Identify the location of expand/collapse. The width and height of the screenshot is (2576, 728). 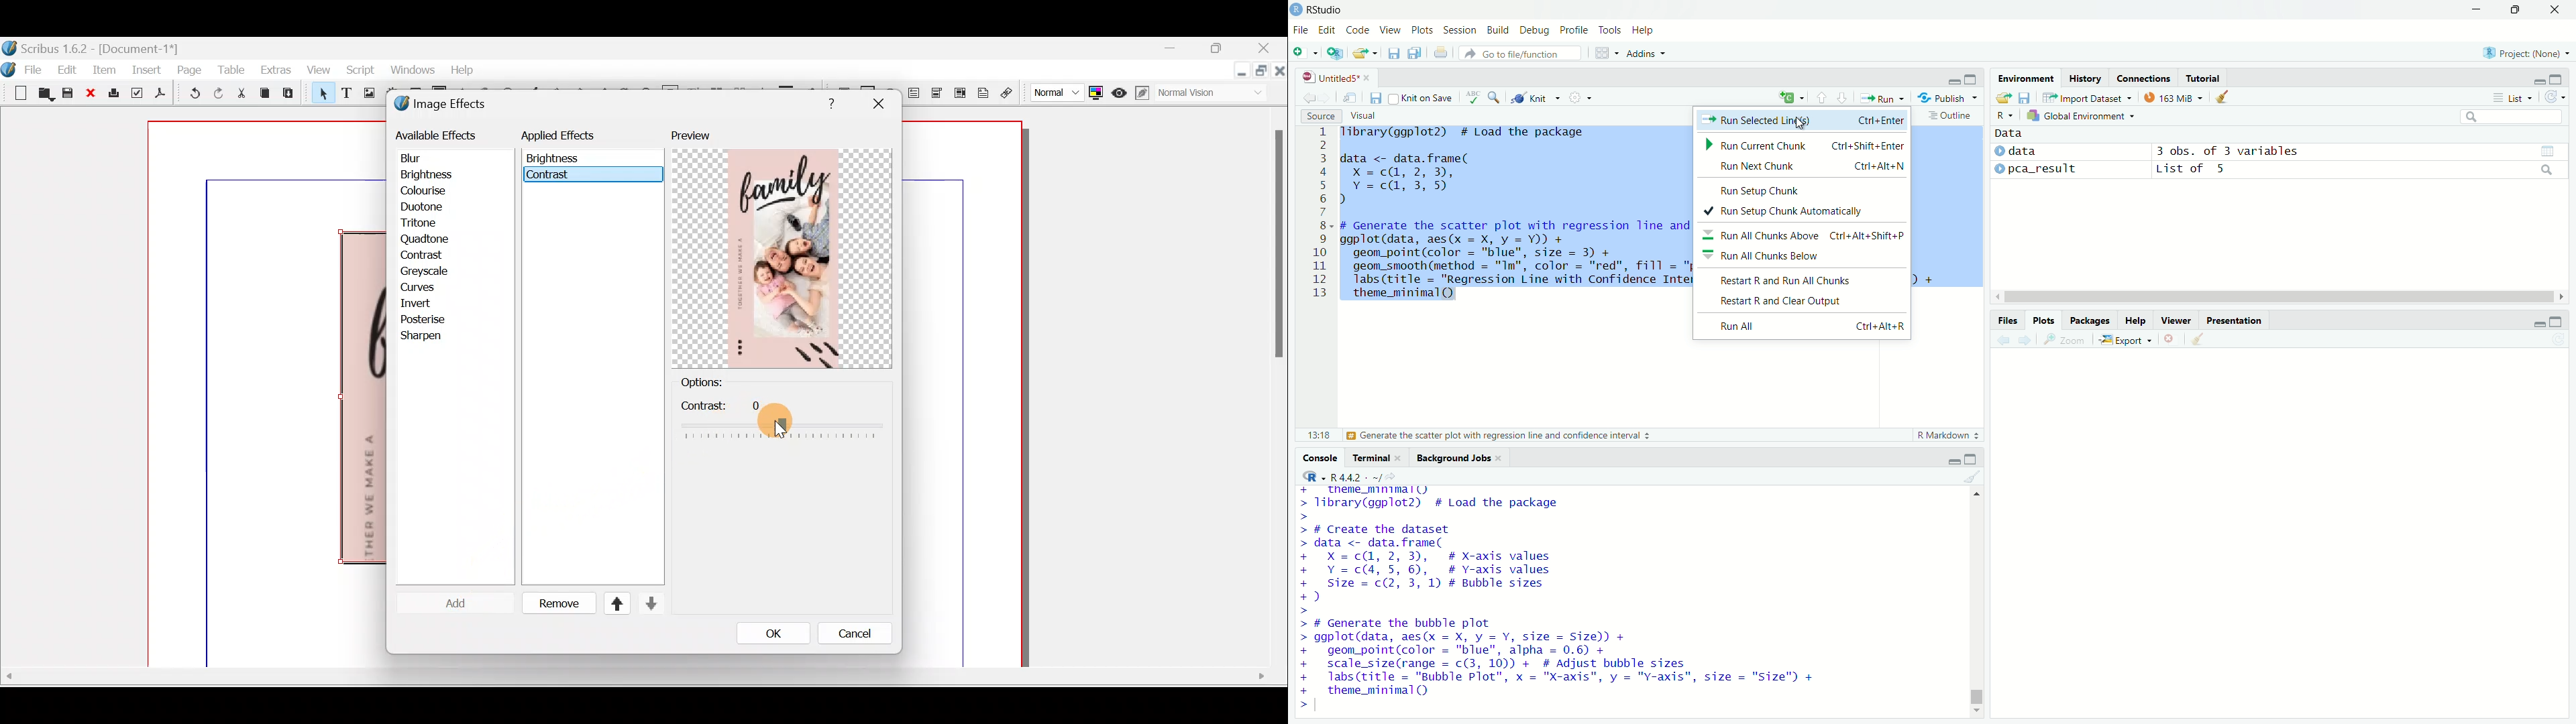
(1998, 152).